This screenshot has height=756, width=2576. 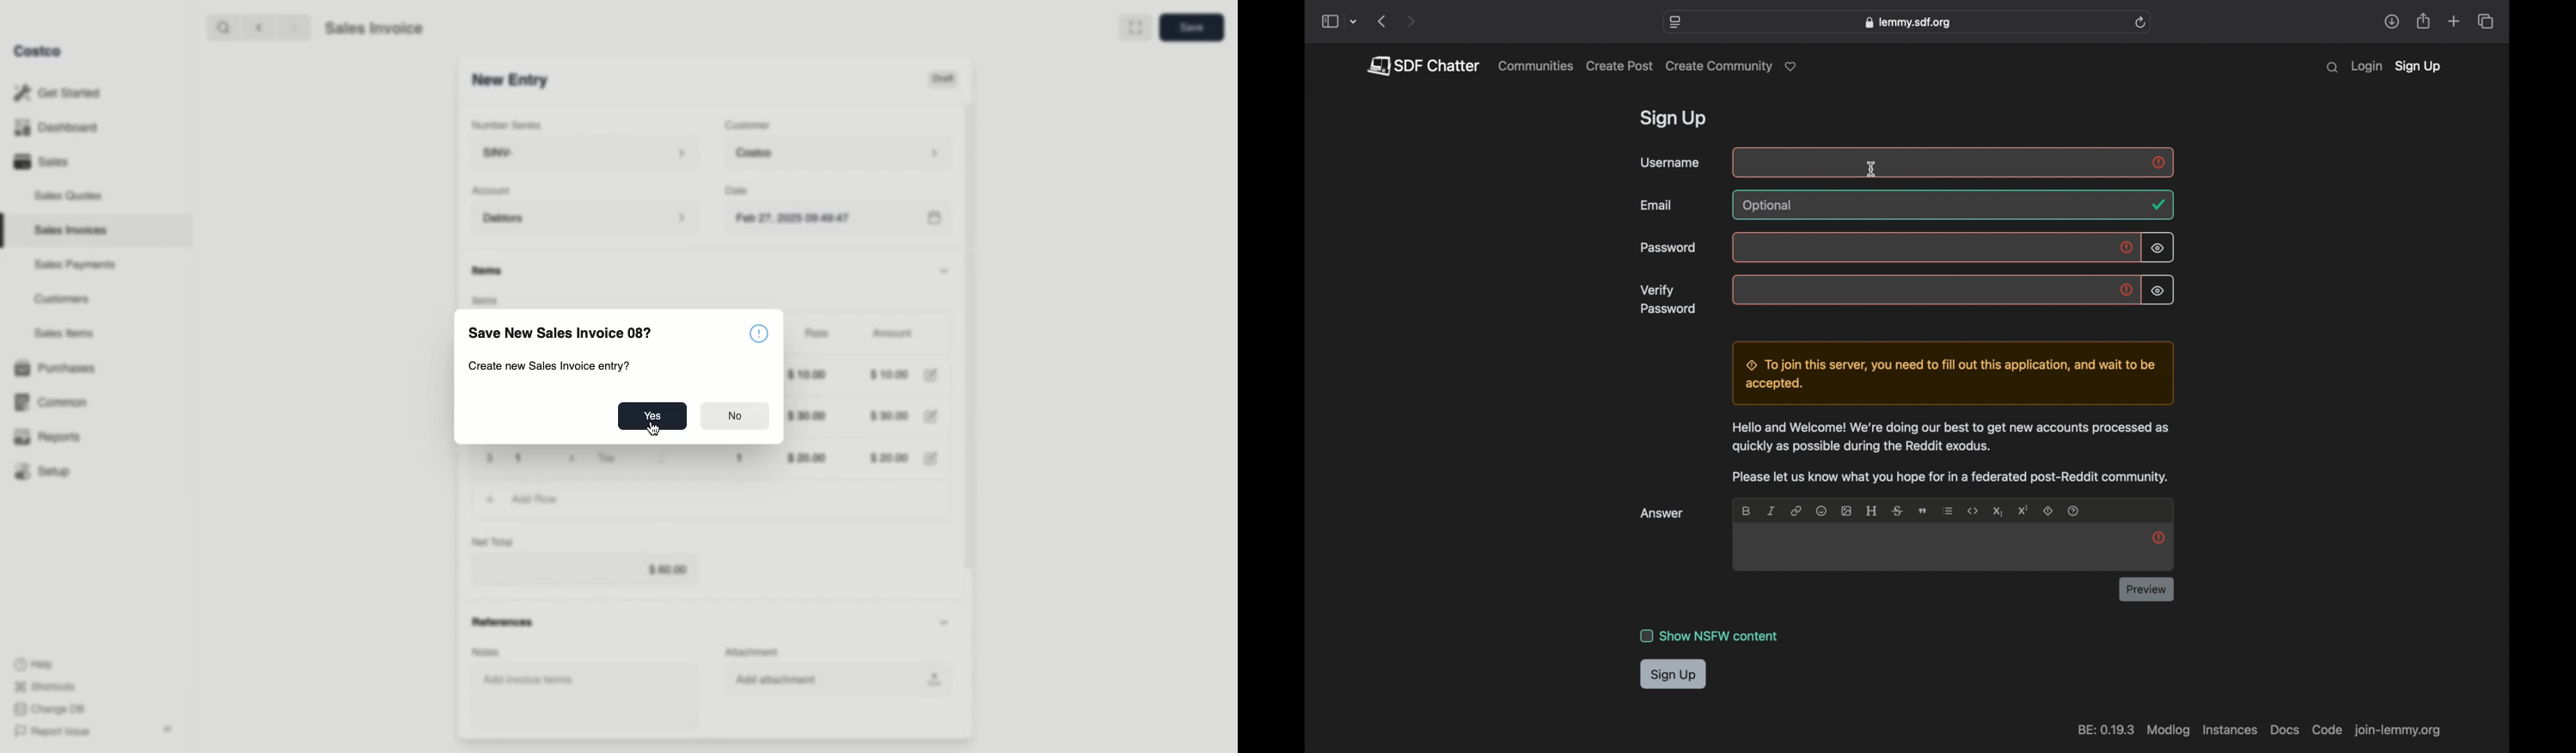 I want to click on Sales, so click(x=40, y=161).